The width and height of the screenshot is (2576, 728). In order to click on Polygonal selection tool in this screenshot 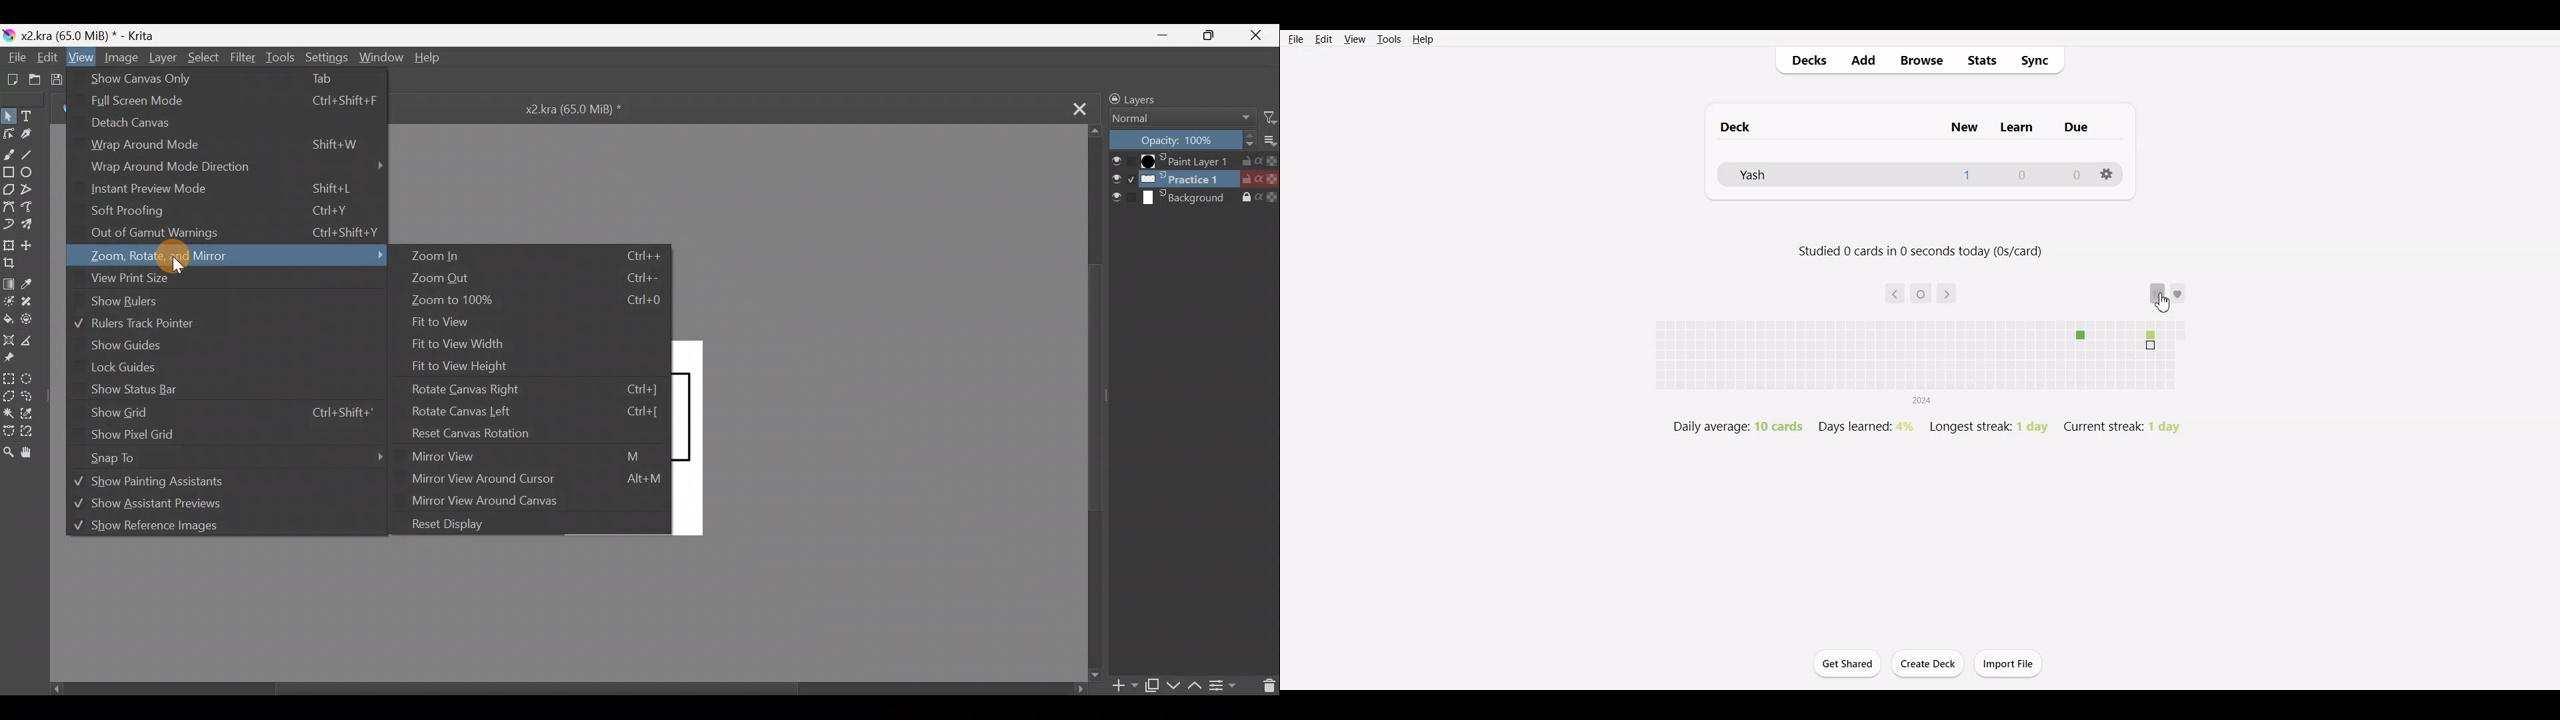, I will do `click(8, 395)`.